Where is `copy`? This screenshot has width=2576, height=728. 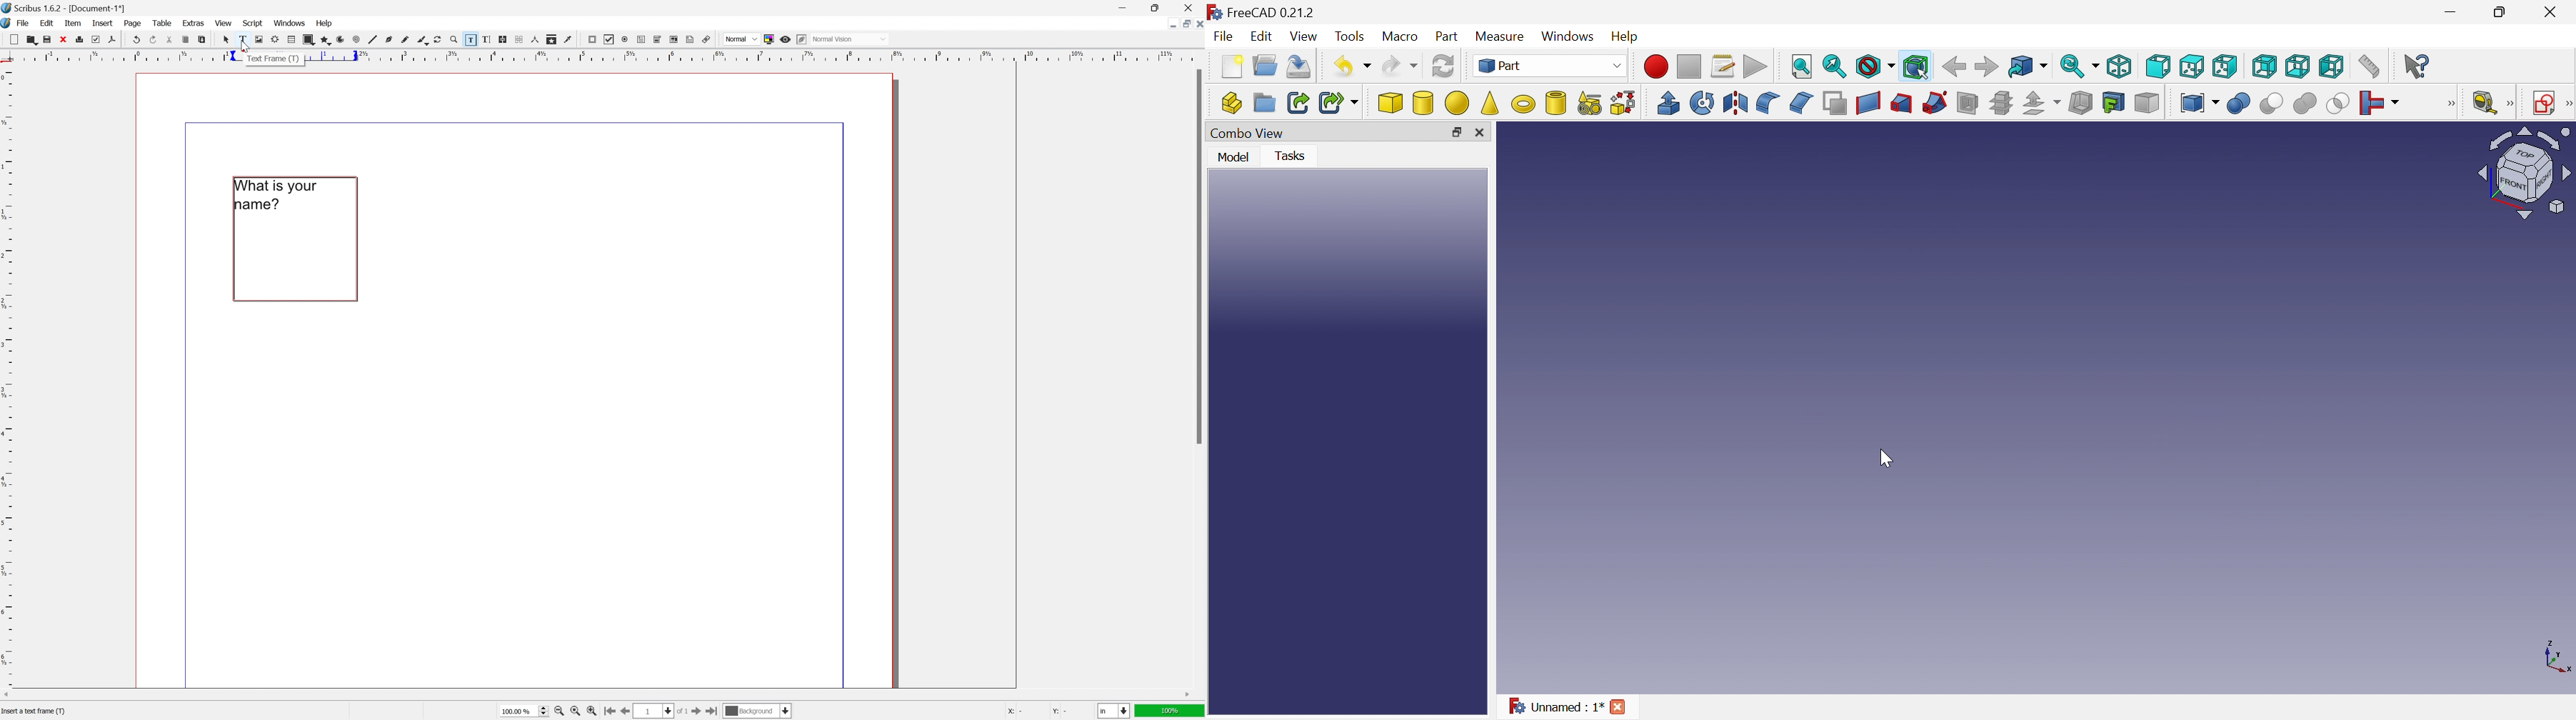
copy is located at coordinates (185, 40).